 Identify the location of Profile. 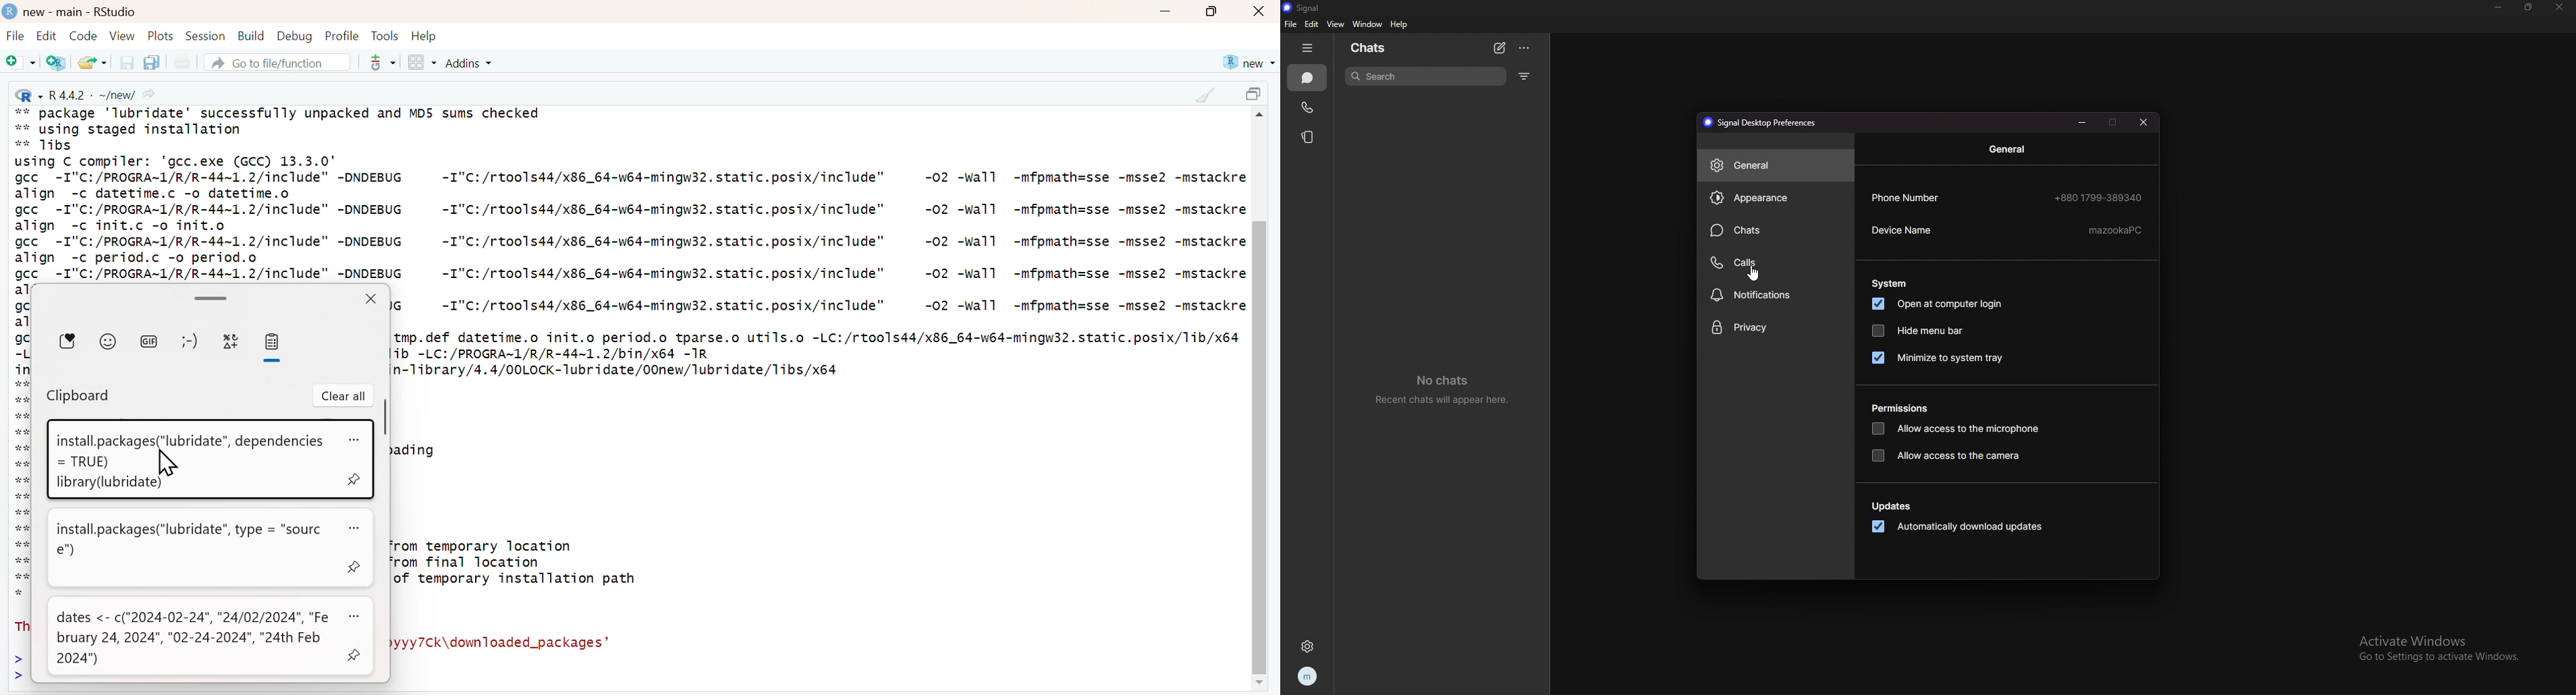
(342, 35).